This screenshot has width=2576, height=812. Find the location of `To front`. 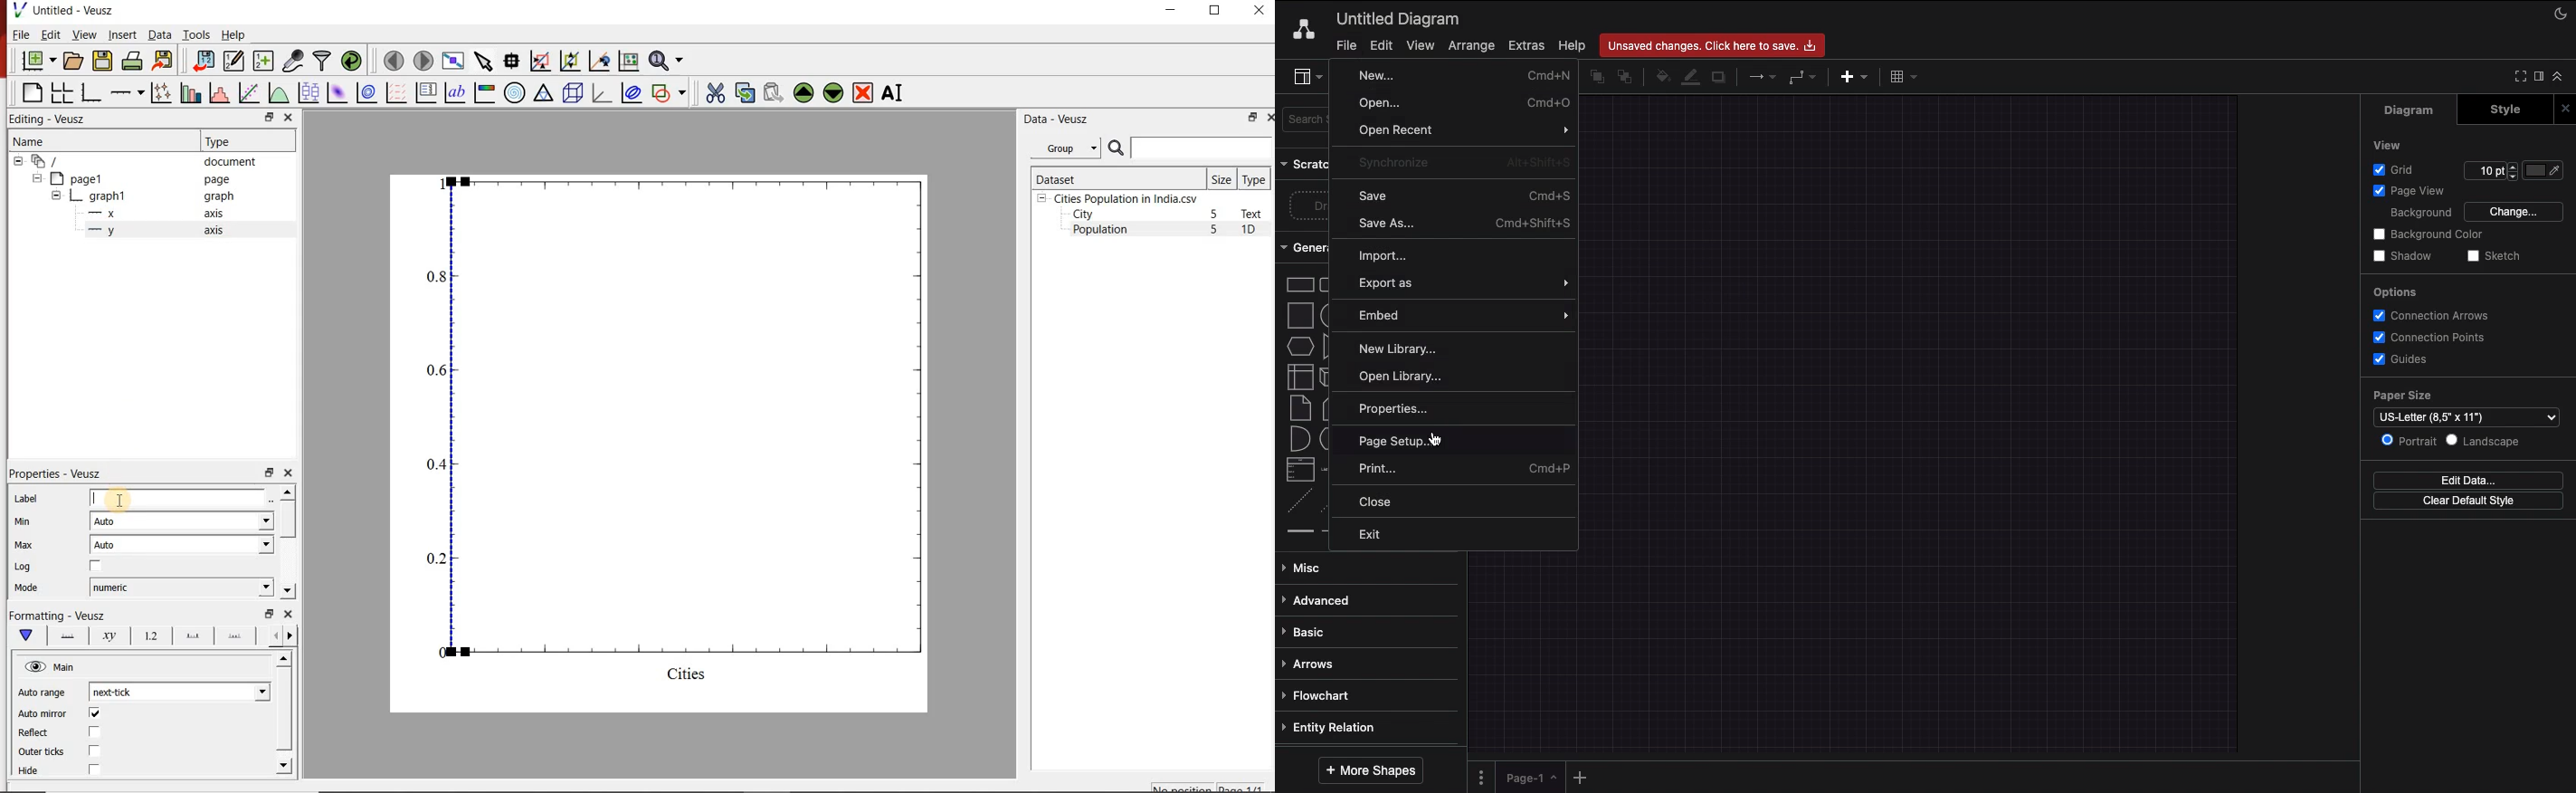

To front is located at coordinates (1596, 77).